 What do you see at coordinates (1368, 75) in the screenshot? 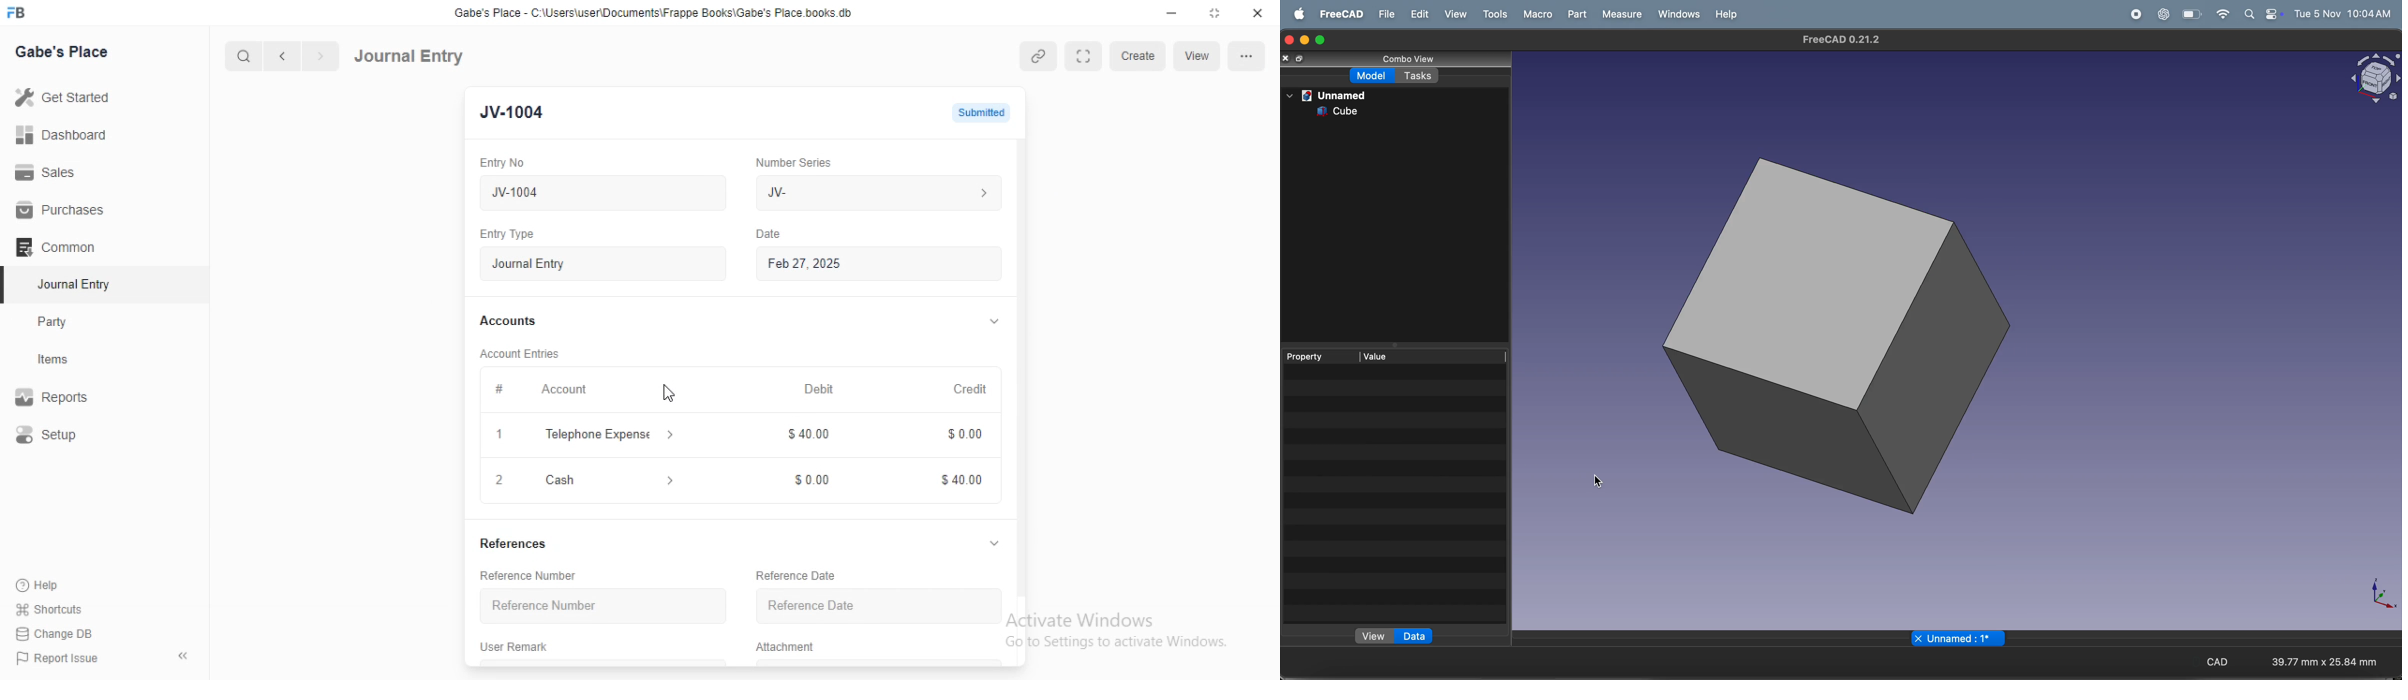
I see `model` at bounding box center [1368, 75].